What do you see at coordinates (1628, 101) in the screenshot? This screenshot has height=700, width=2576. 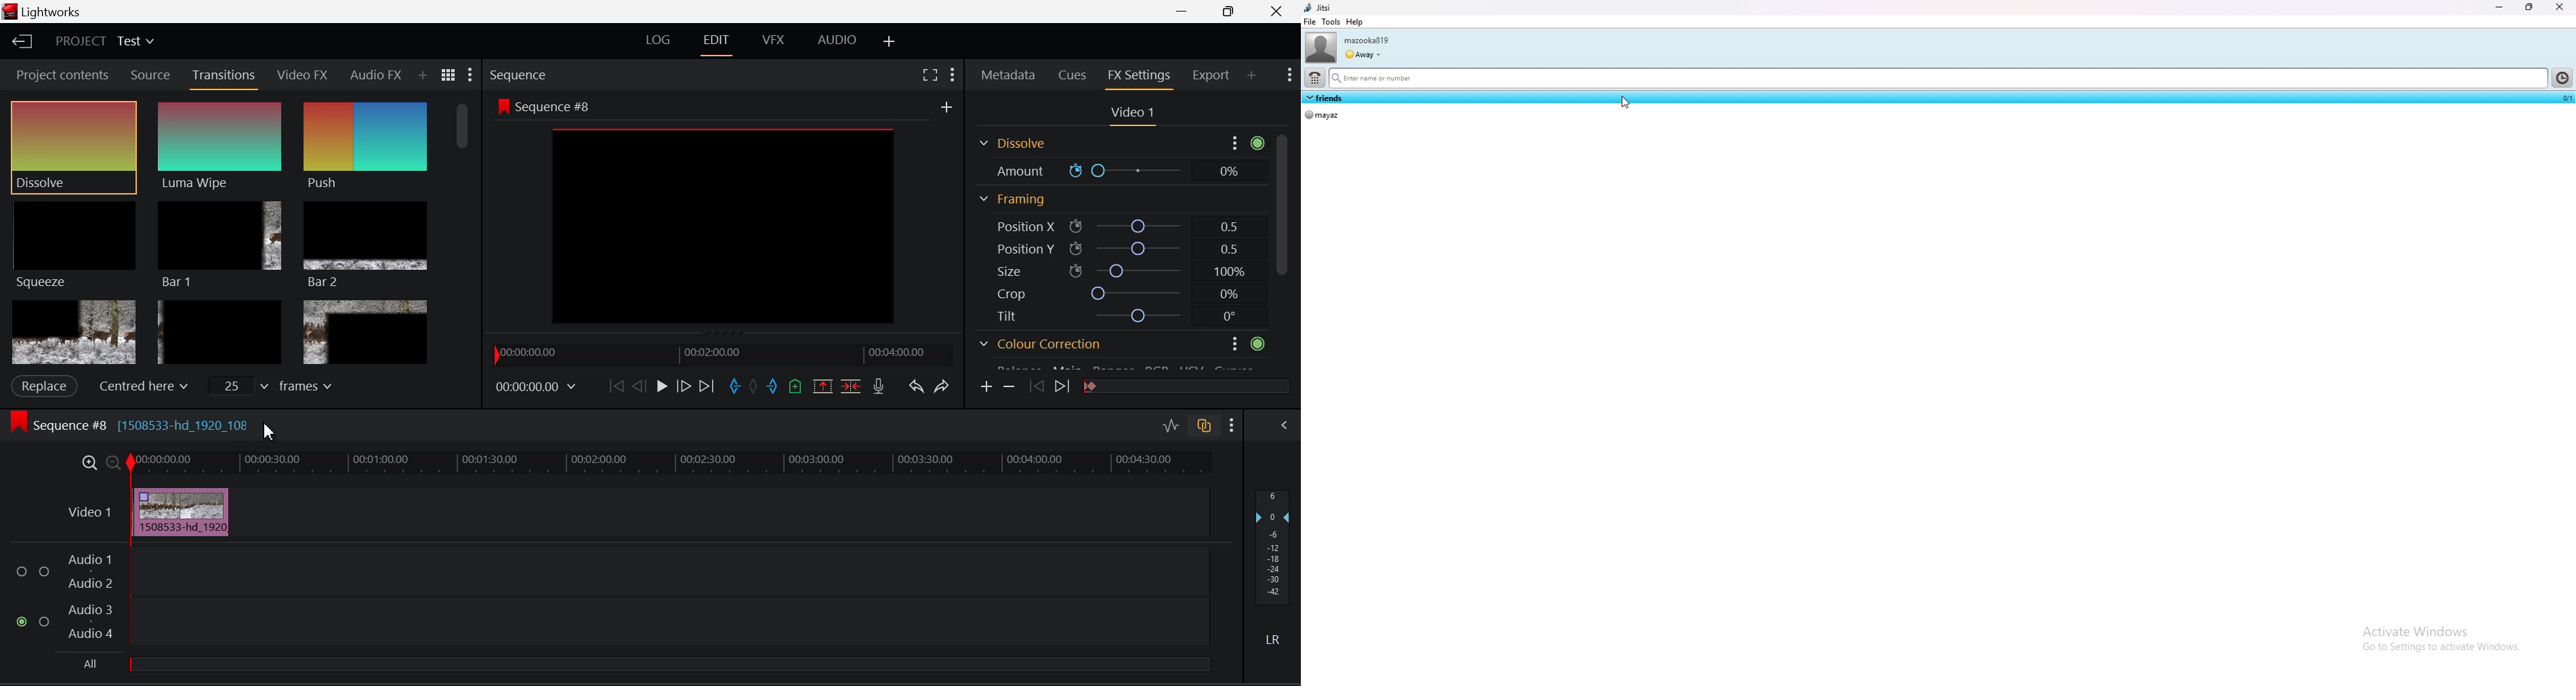 I see `cursor` at bounding box center [1628, 101].